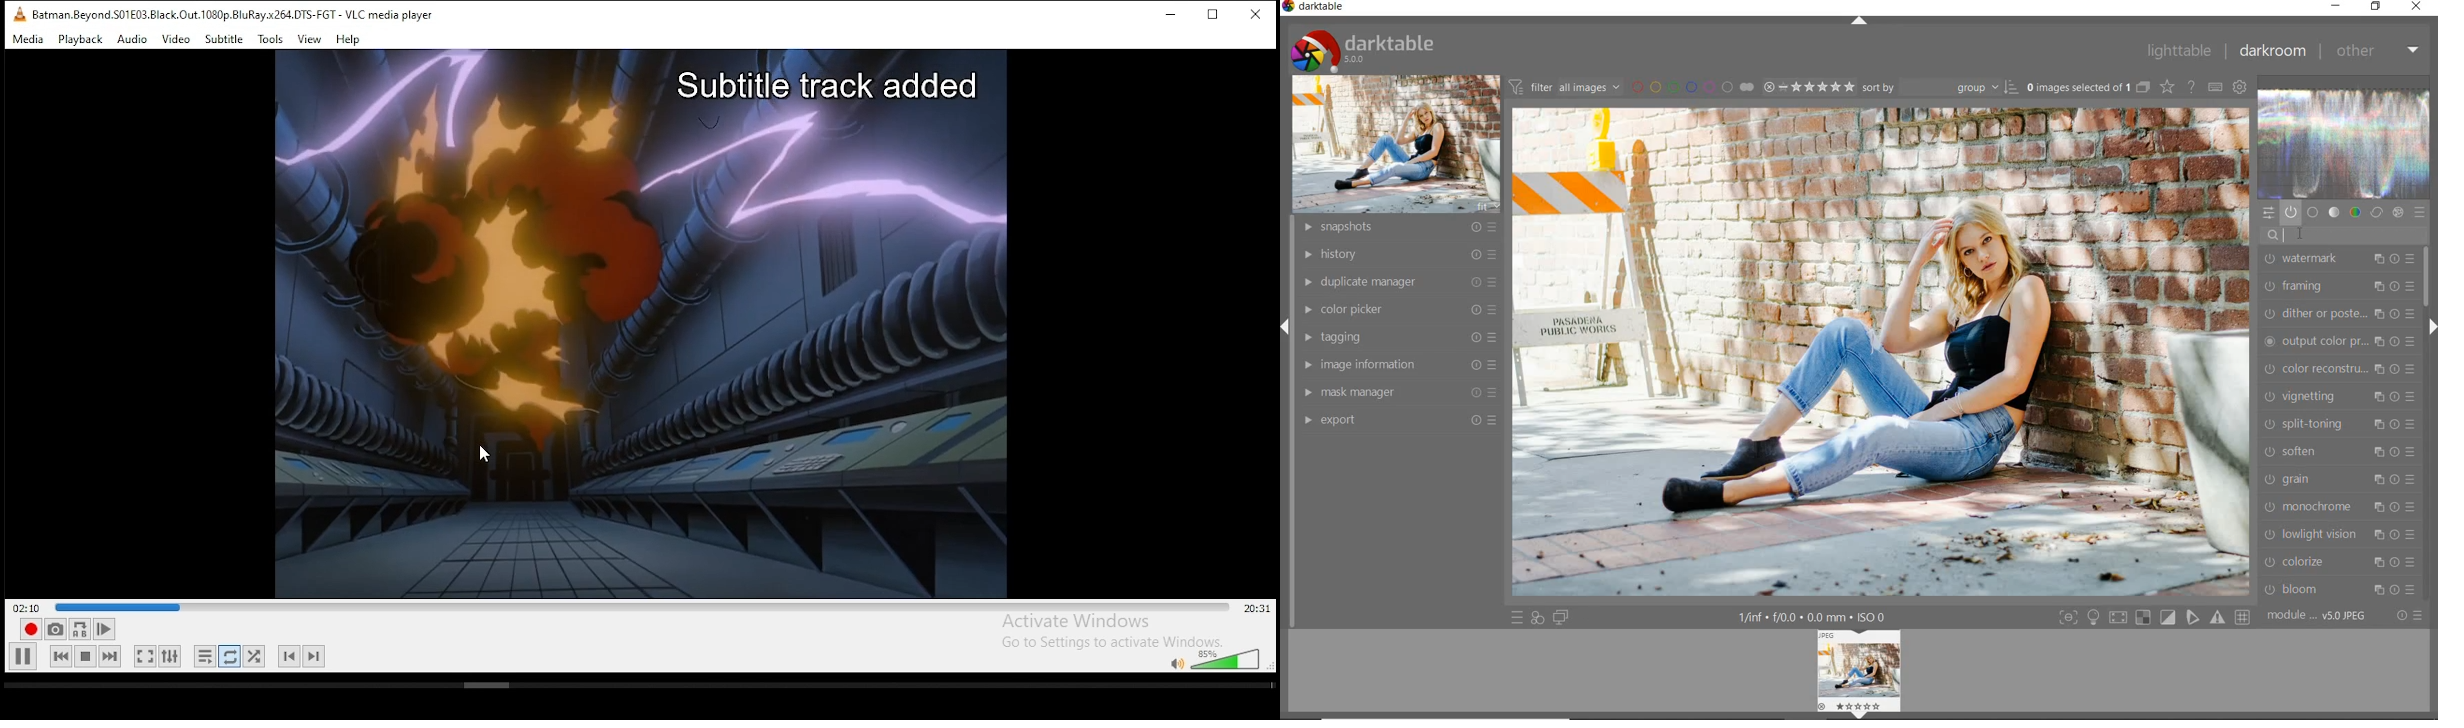 The width and height of the screenshot is (2464, 728). Describe the element at coordinates (315, 656) in the screenshot. I see `next chapter` at that location.